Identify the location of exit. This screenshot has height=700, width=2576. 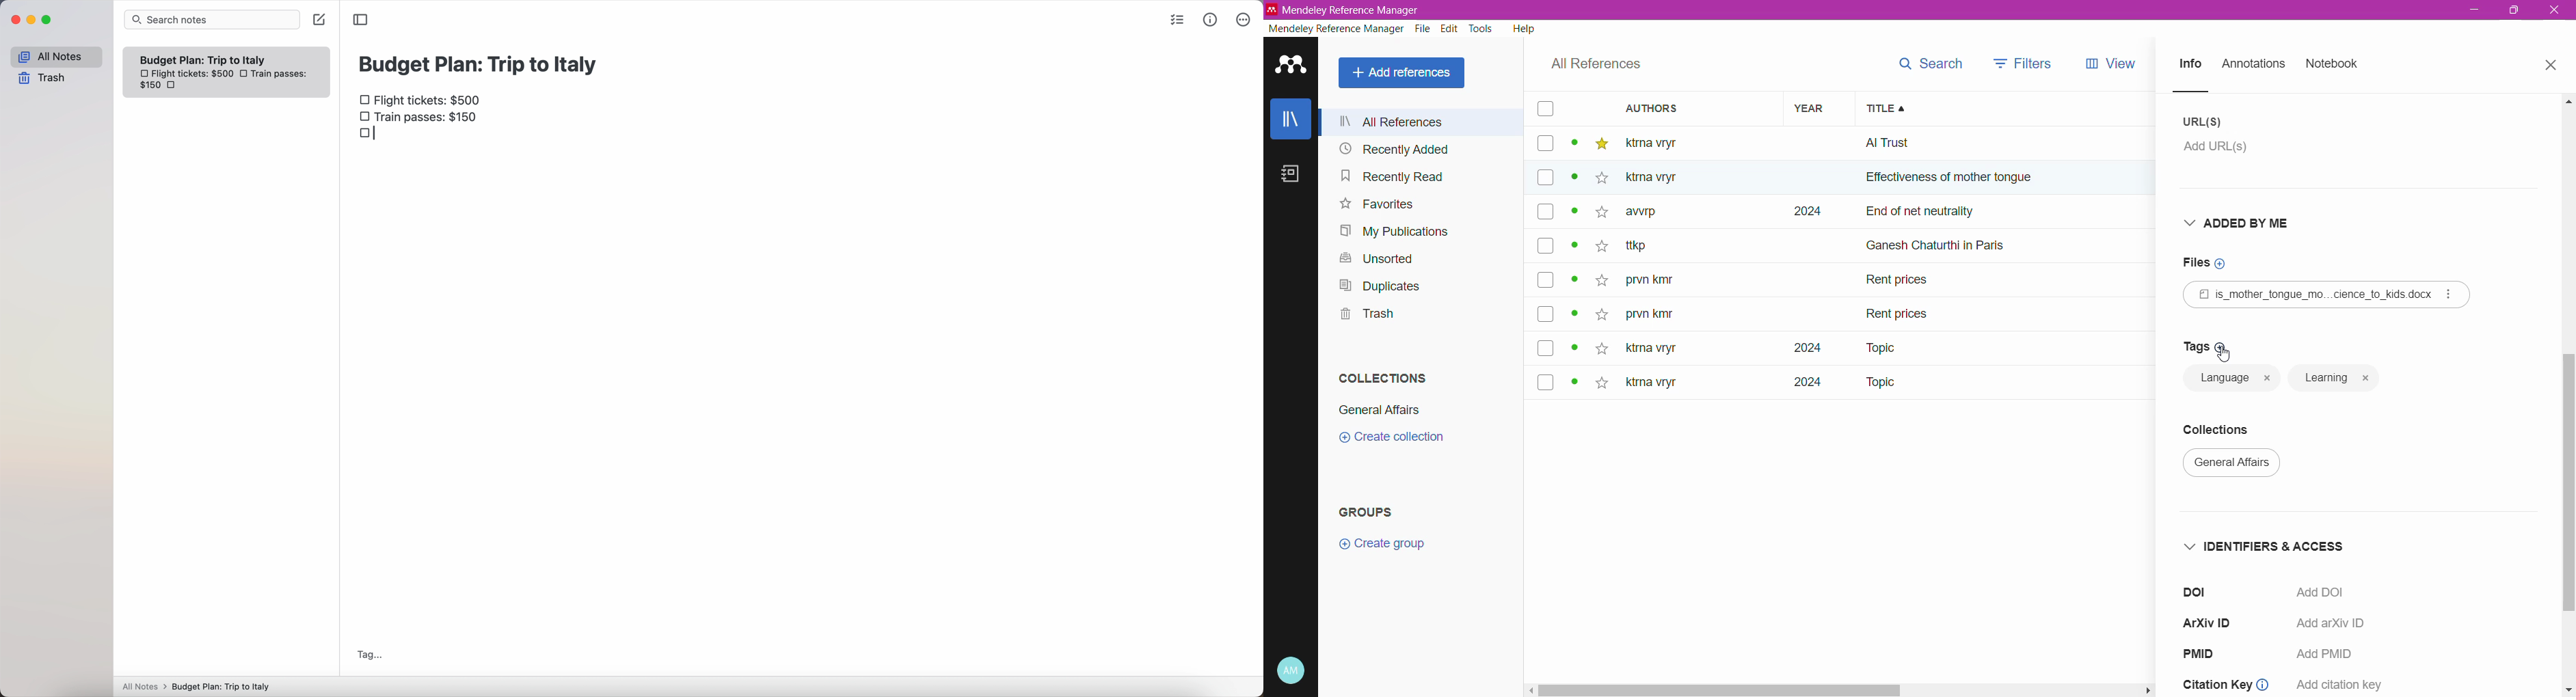
(2557, 14).